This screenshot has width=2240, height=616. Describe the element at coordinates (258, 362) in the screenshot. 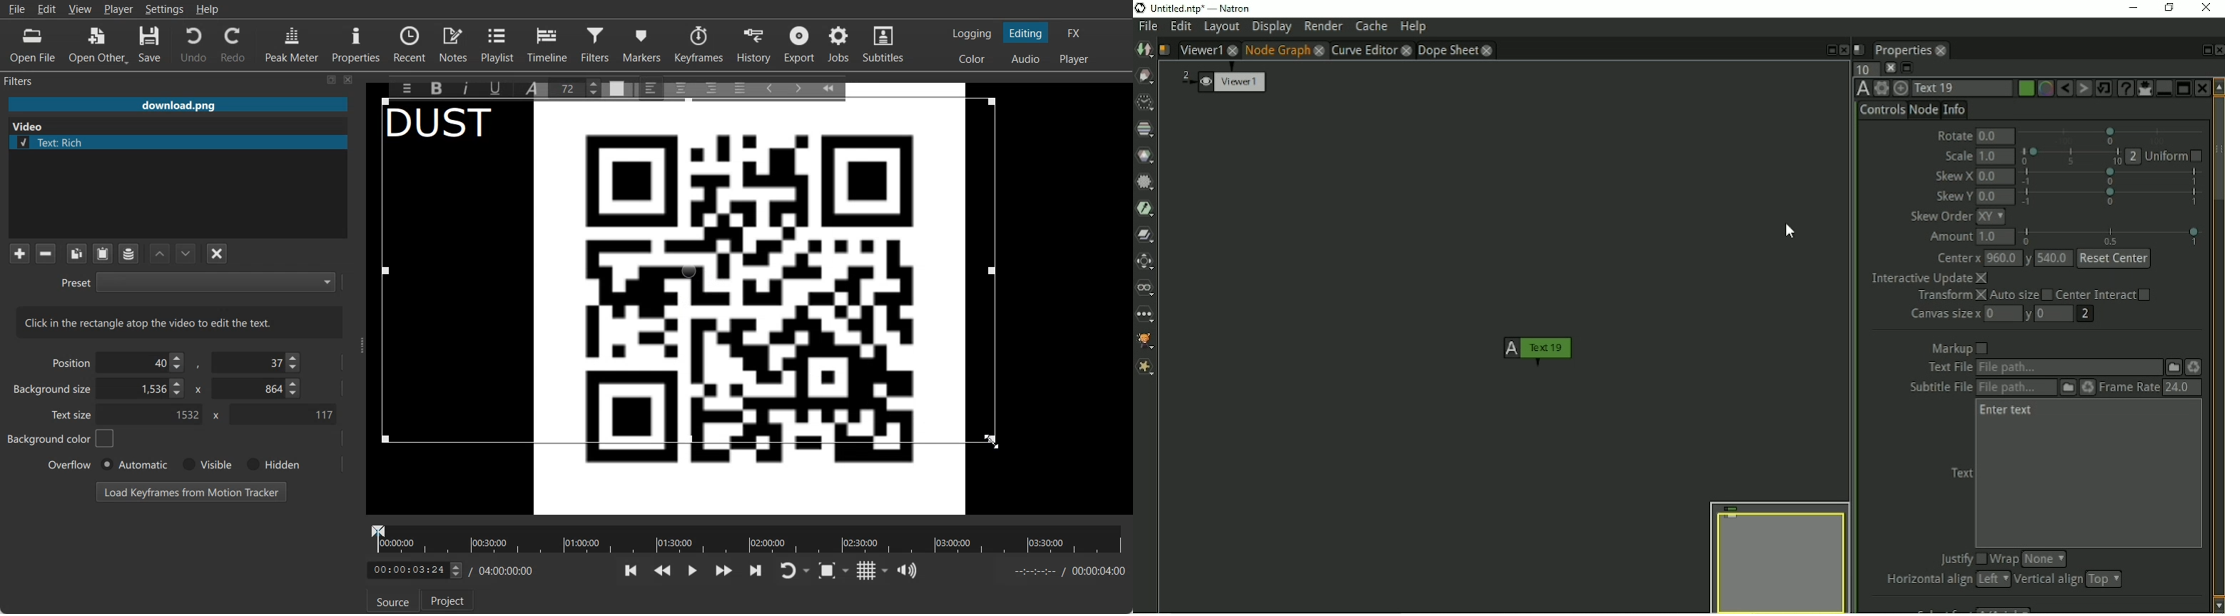

I see `Position Y- Coordinate` at that location.